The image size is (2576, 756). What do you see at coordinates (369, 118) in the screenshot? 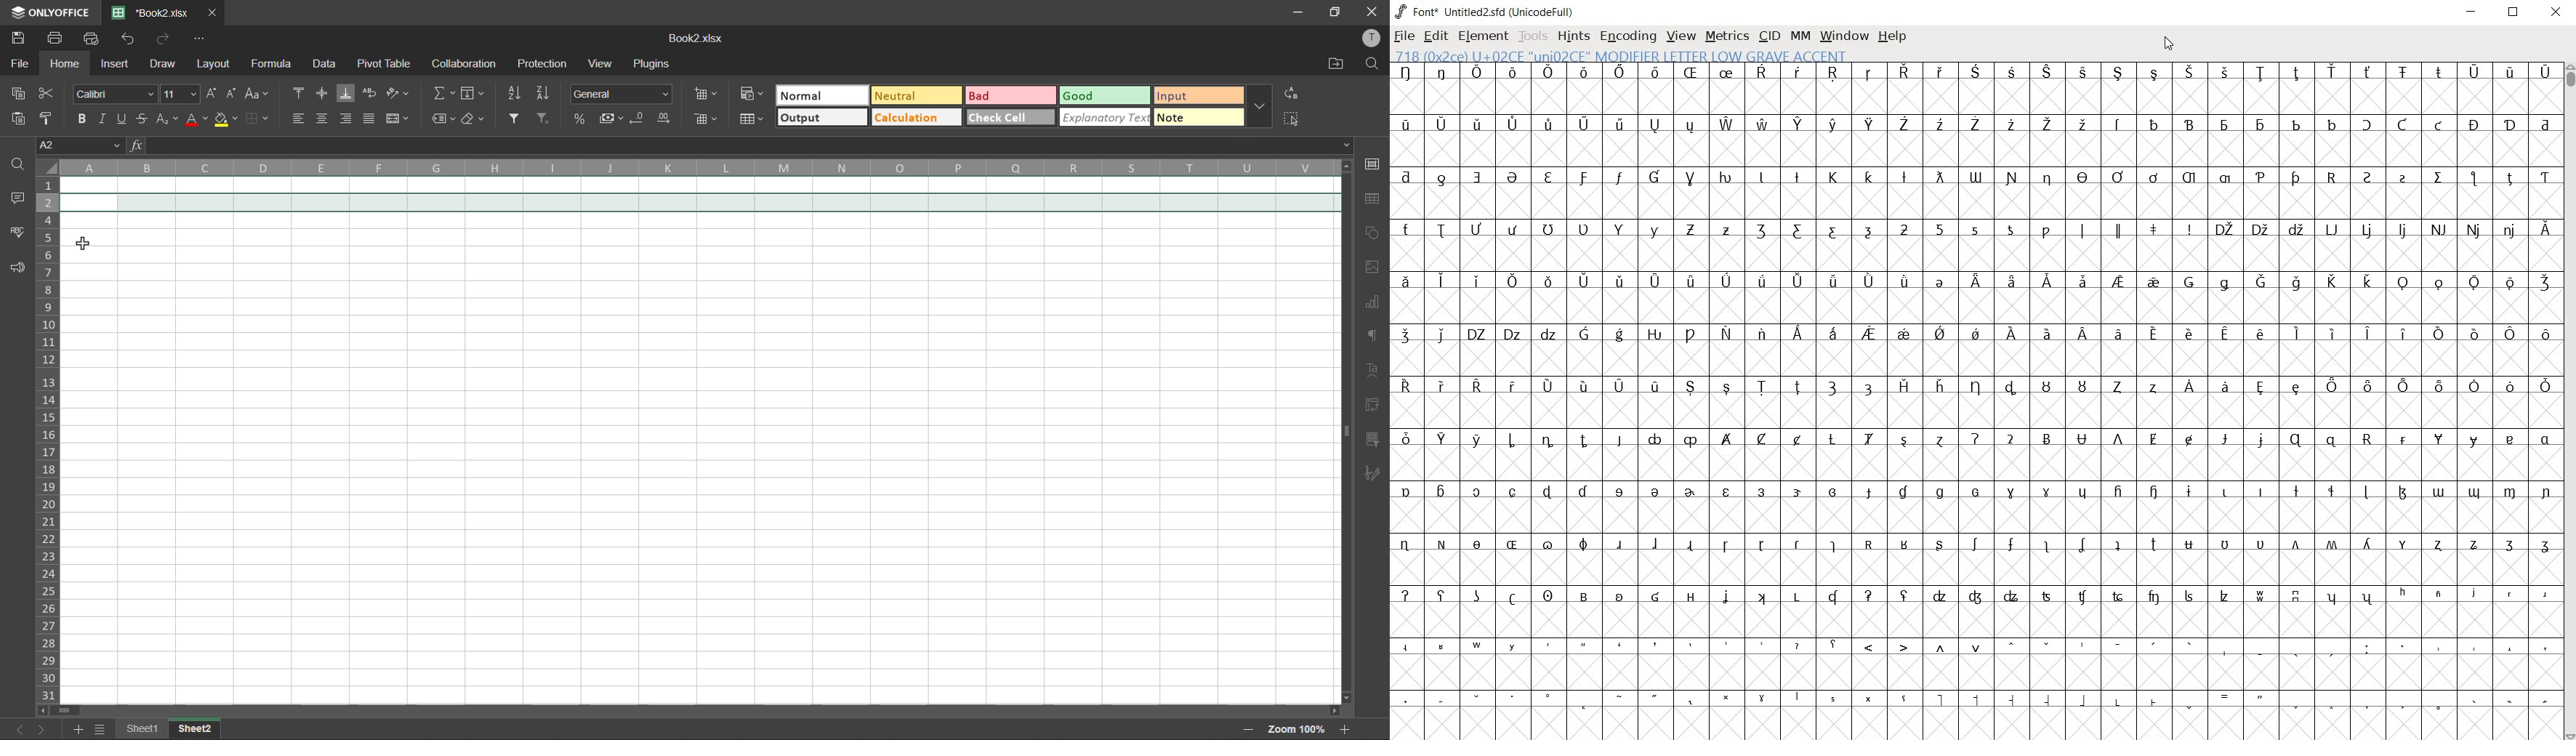
I see `justified` at bounding box center [369, 118].